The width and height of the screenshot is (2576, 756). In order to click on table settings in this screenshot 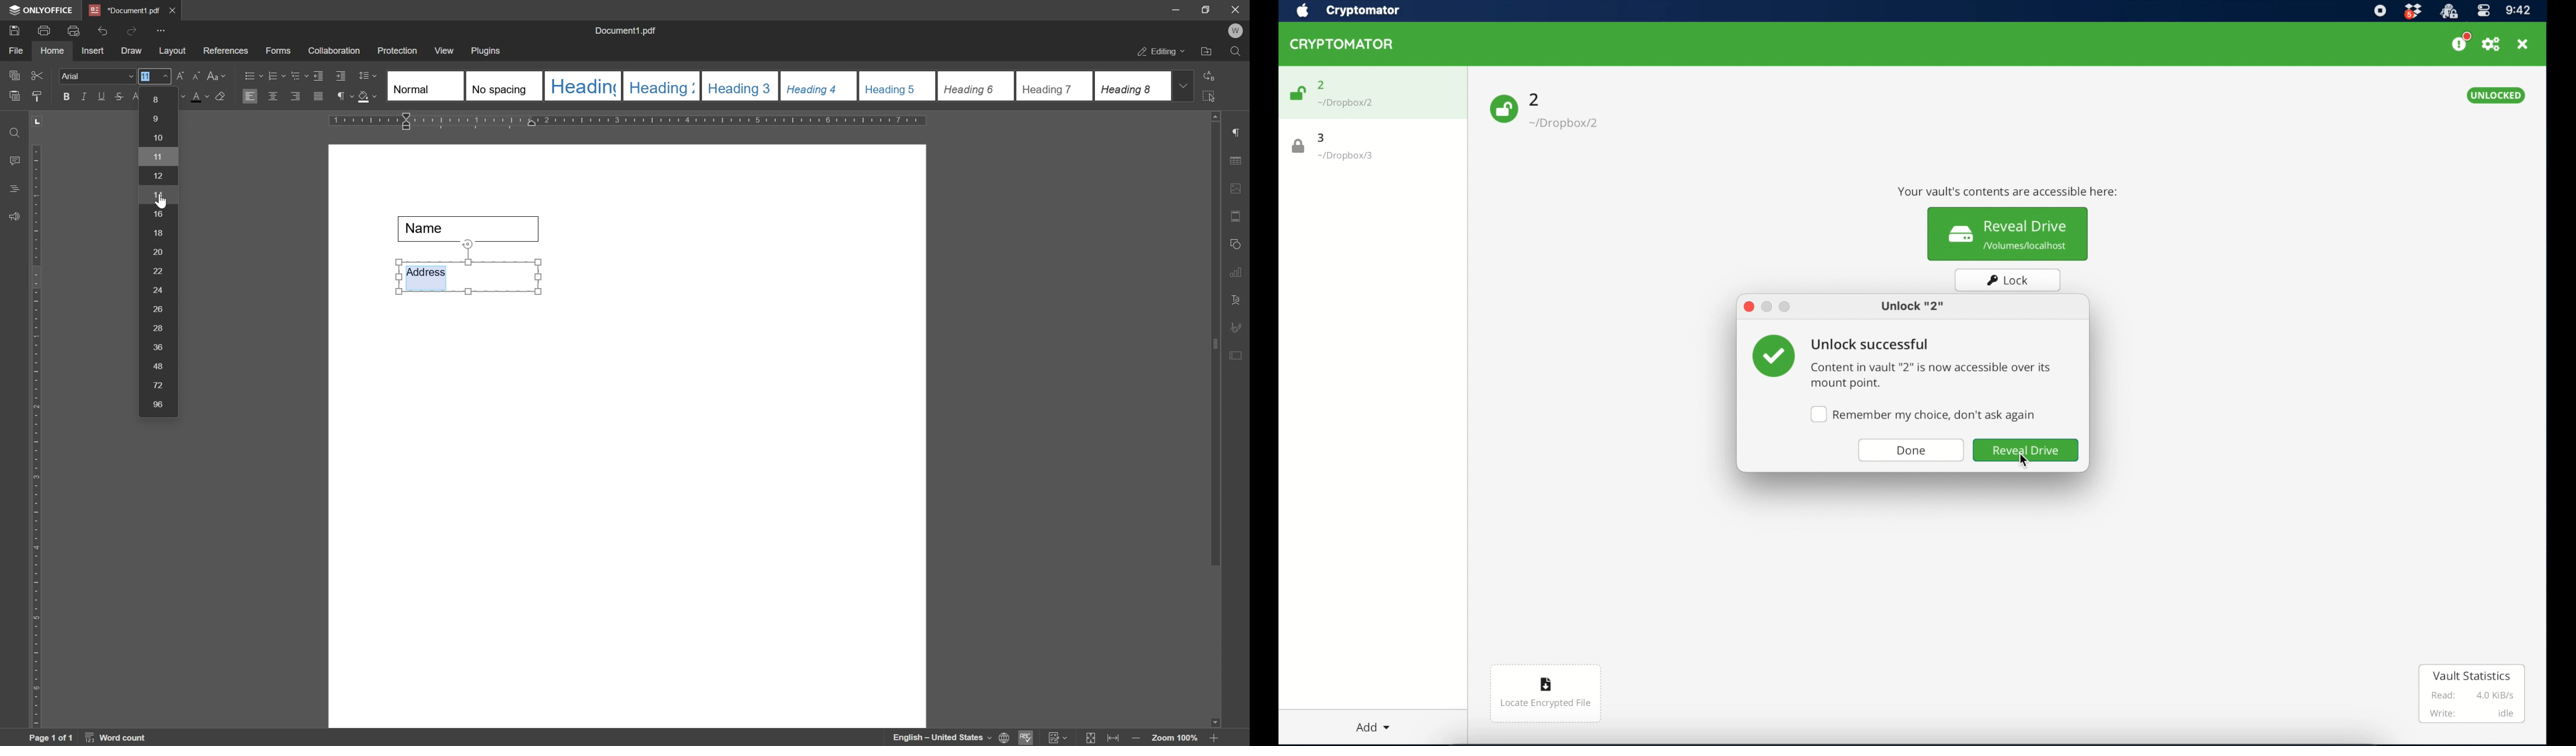, I will do `click(1239, 162)`.